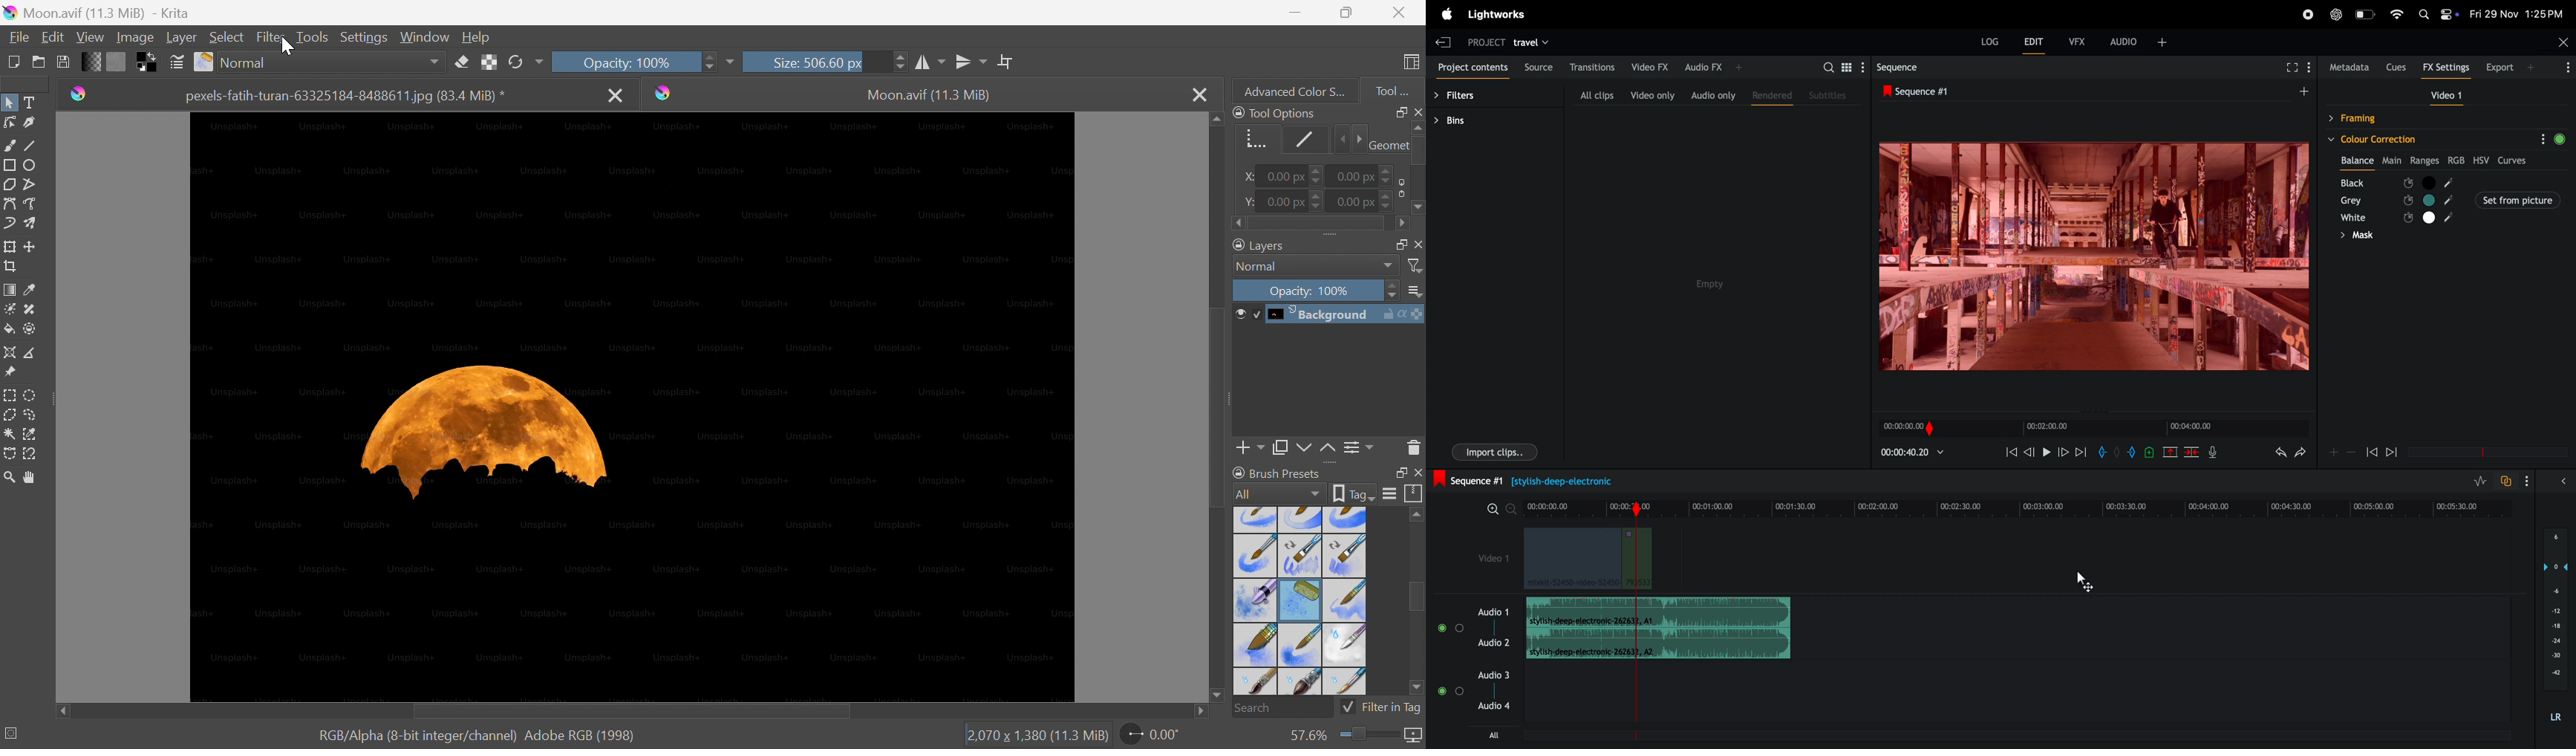  Describe the element at coordinates (2485, 452) in the screenshot. I see `time frame` at that location.